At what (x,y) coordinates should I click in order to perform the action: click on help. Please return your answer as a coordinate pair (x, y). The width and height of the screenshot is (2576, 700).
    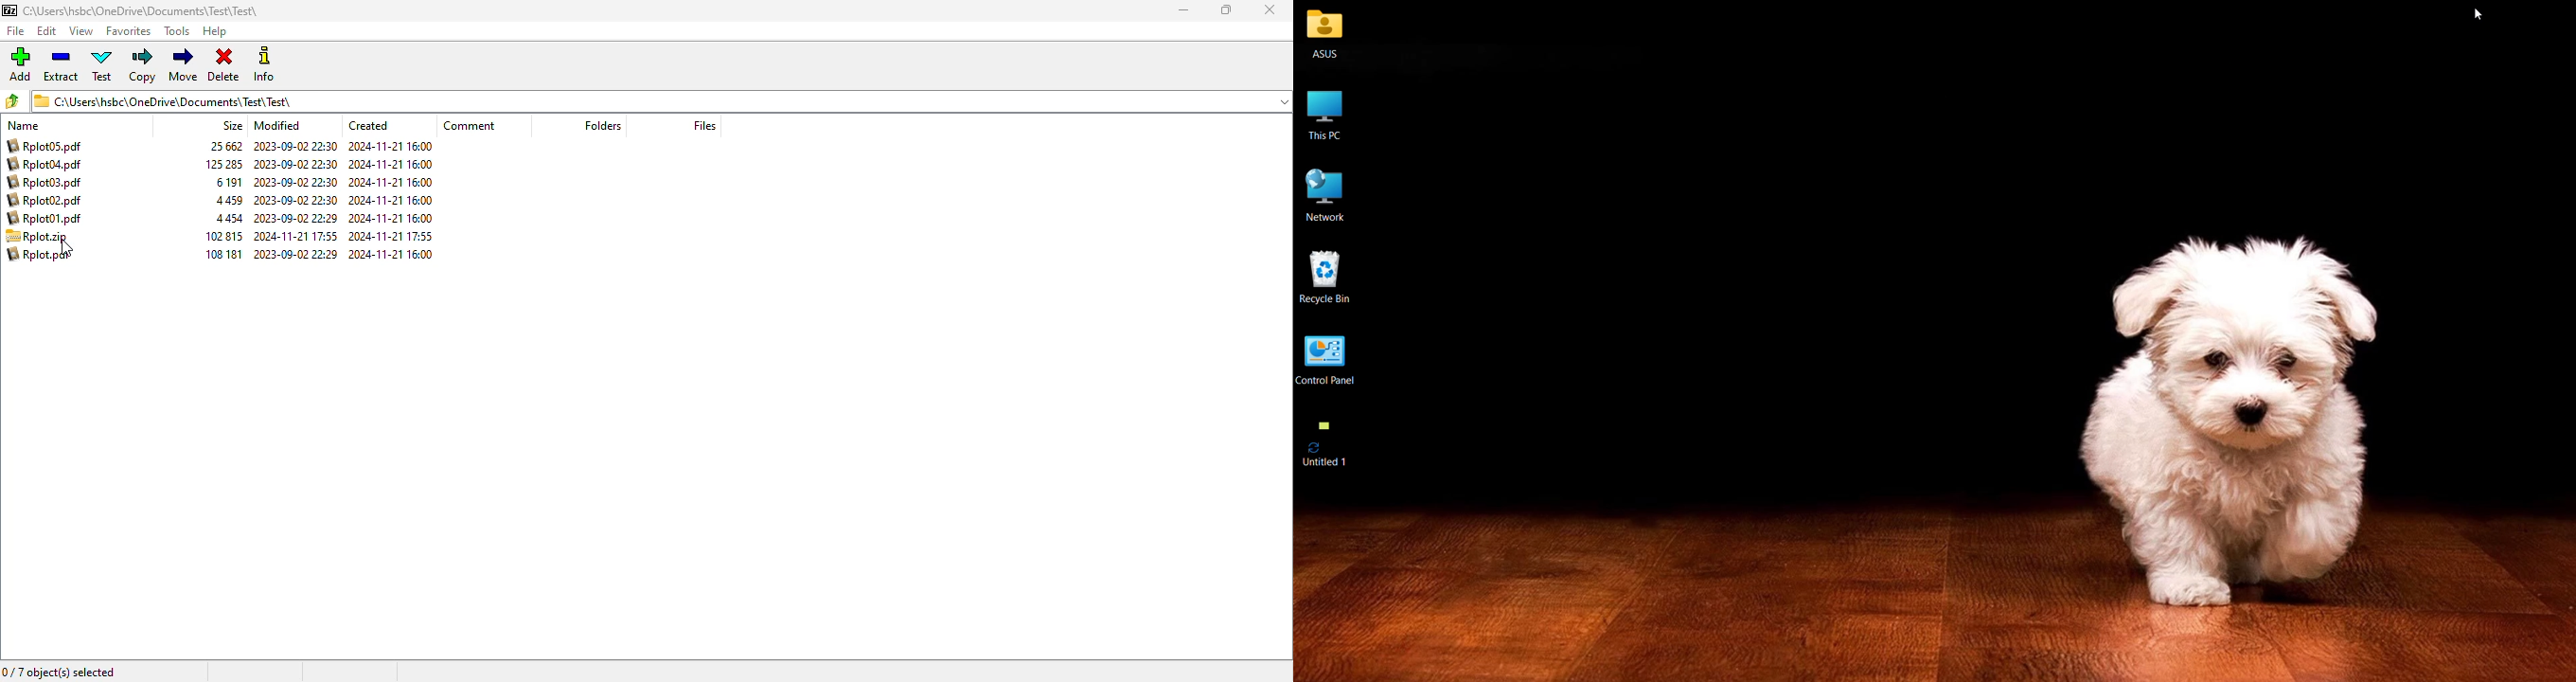
    Looking at the image, I should click on (215, 31).